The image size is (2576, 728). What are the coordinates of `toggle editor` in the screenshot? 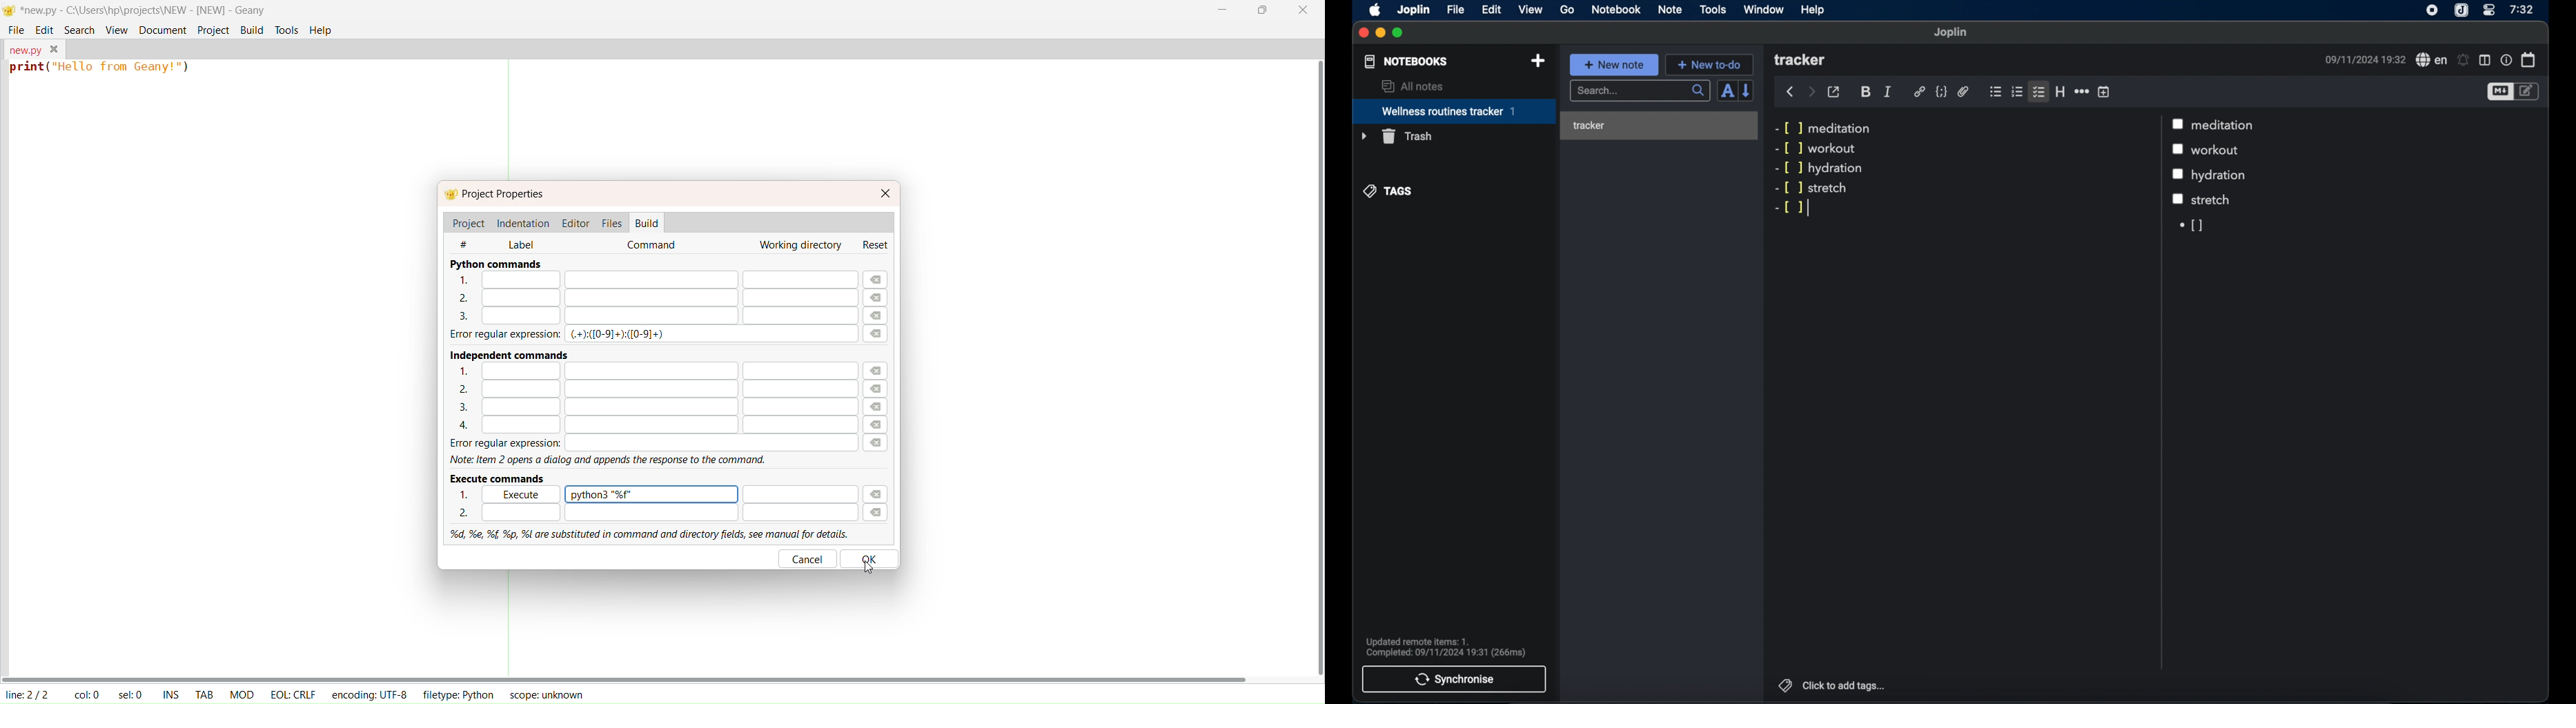 It's located at (2499, 91).